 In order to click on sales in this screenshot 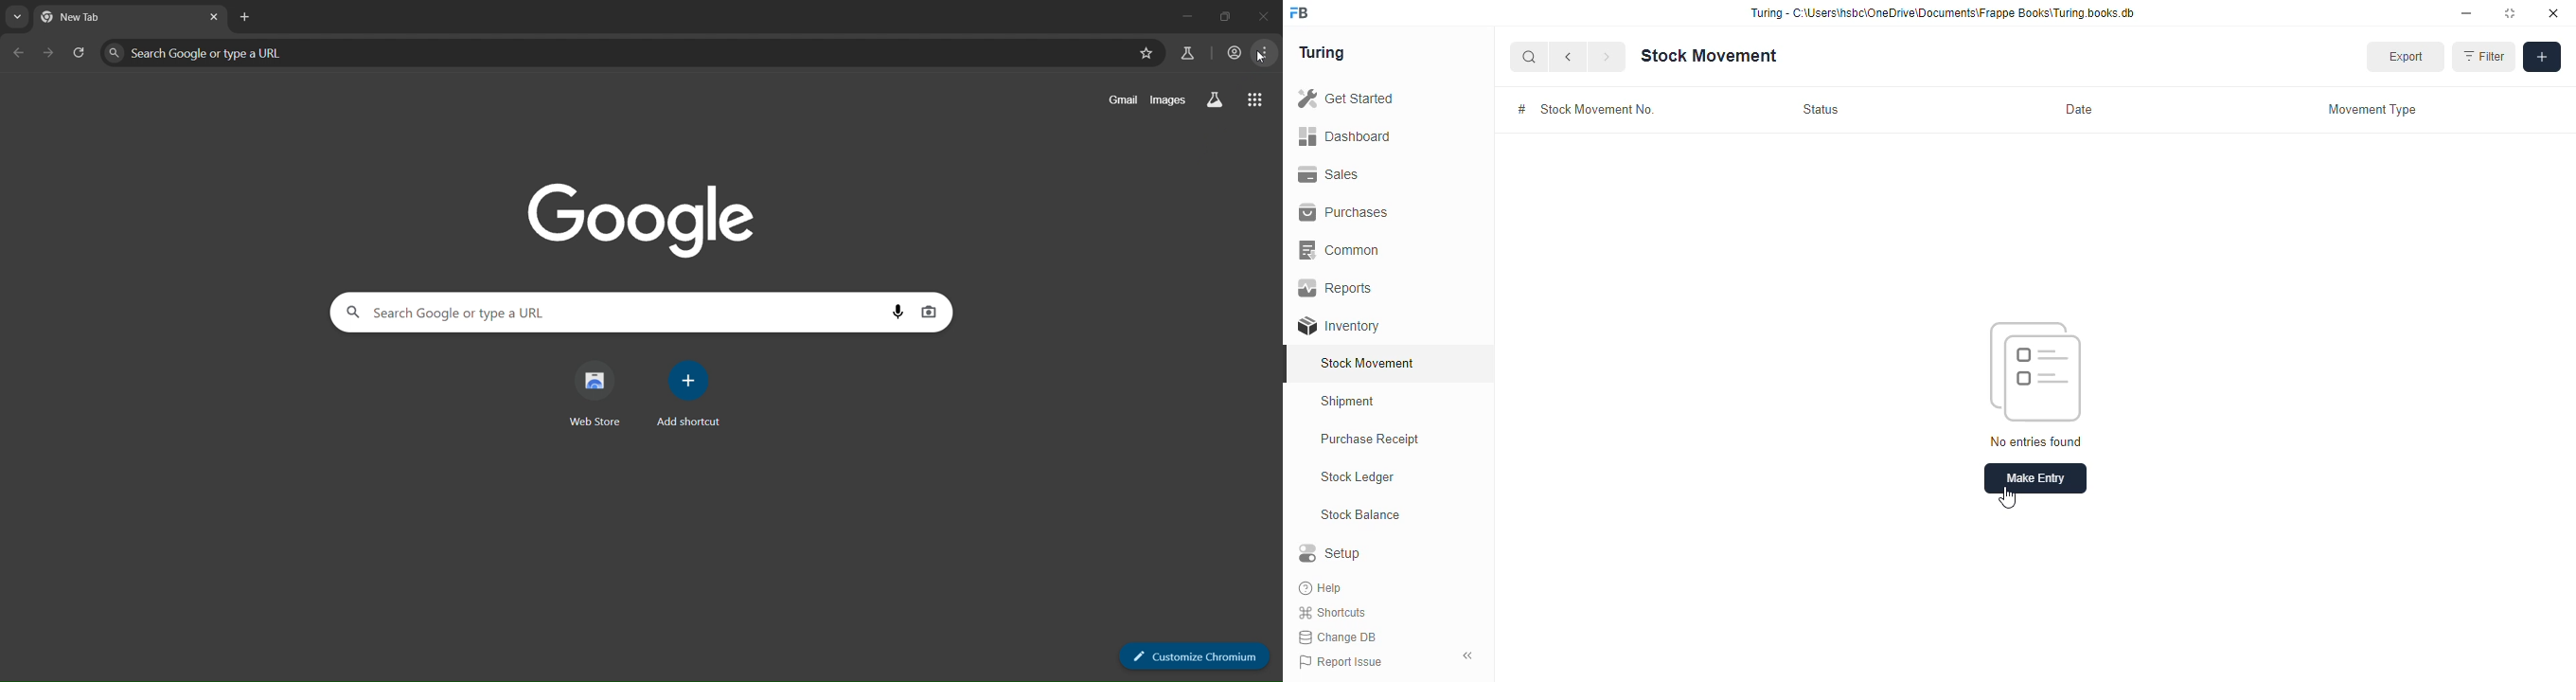, I will do `click(1328, 174)`.